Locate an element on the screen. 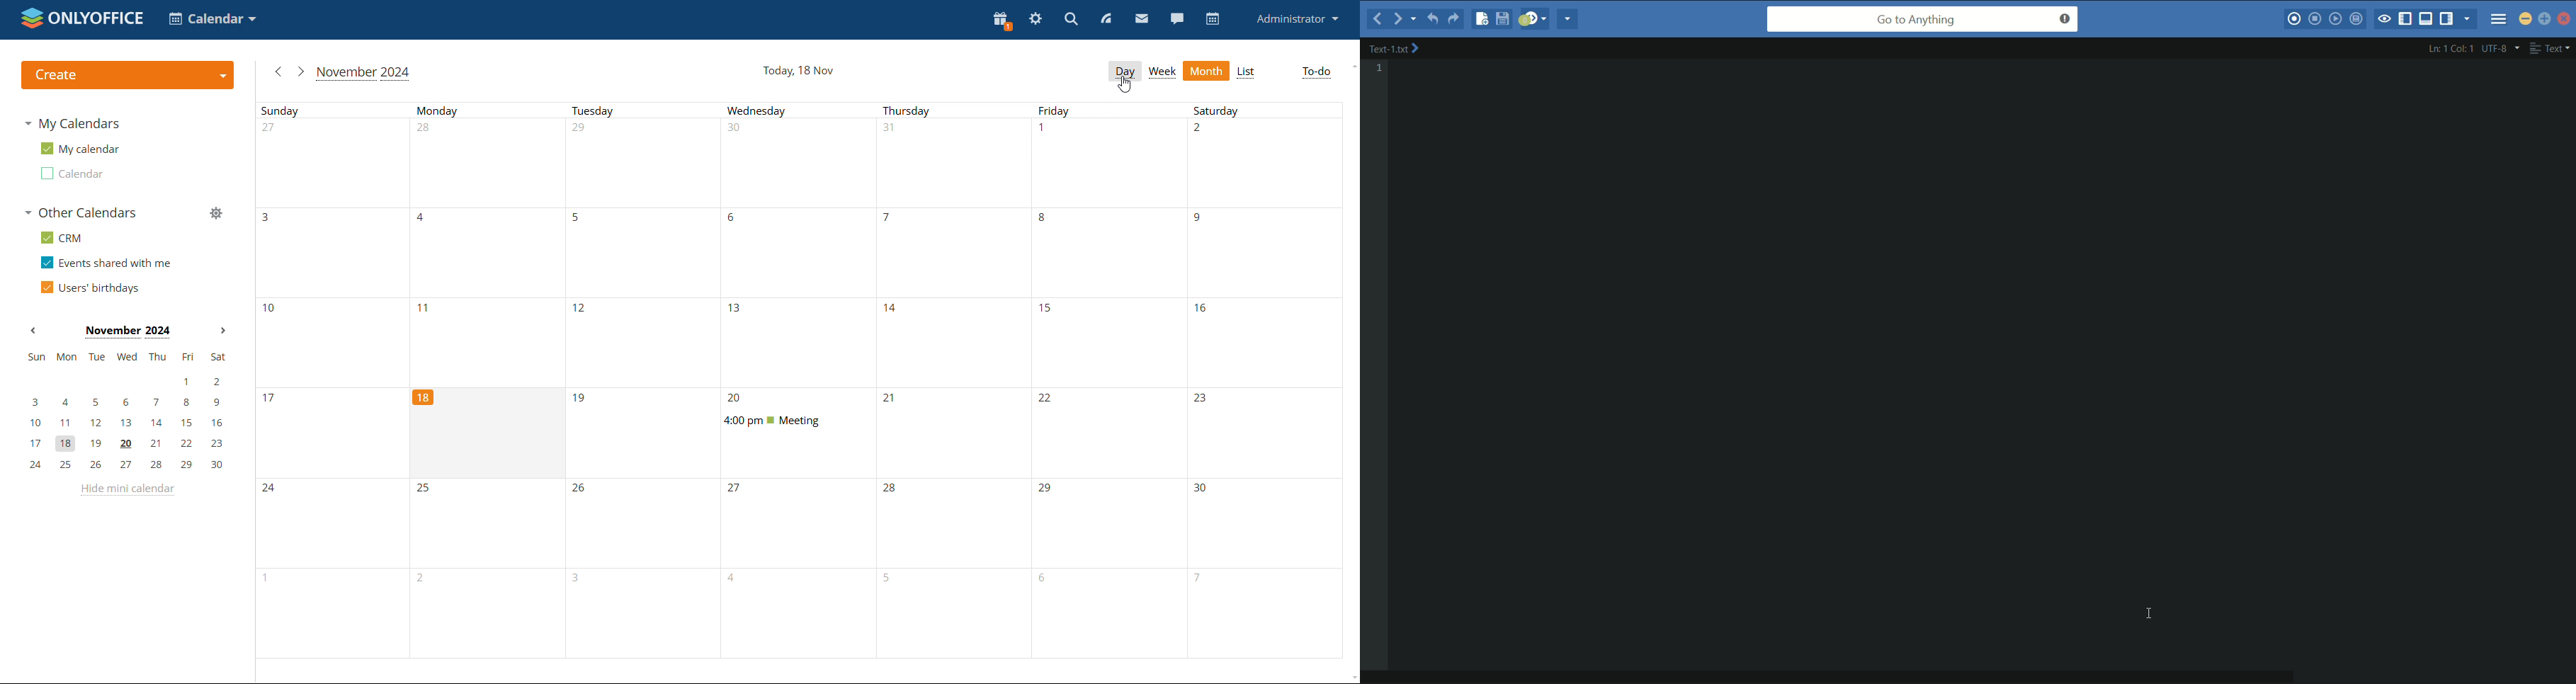 This screenshot has width=2576, height=700. search is located at coordinates (1070, 19).